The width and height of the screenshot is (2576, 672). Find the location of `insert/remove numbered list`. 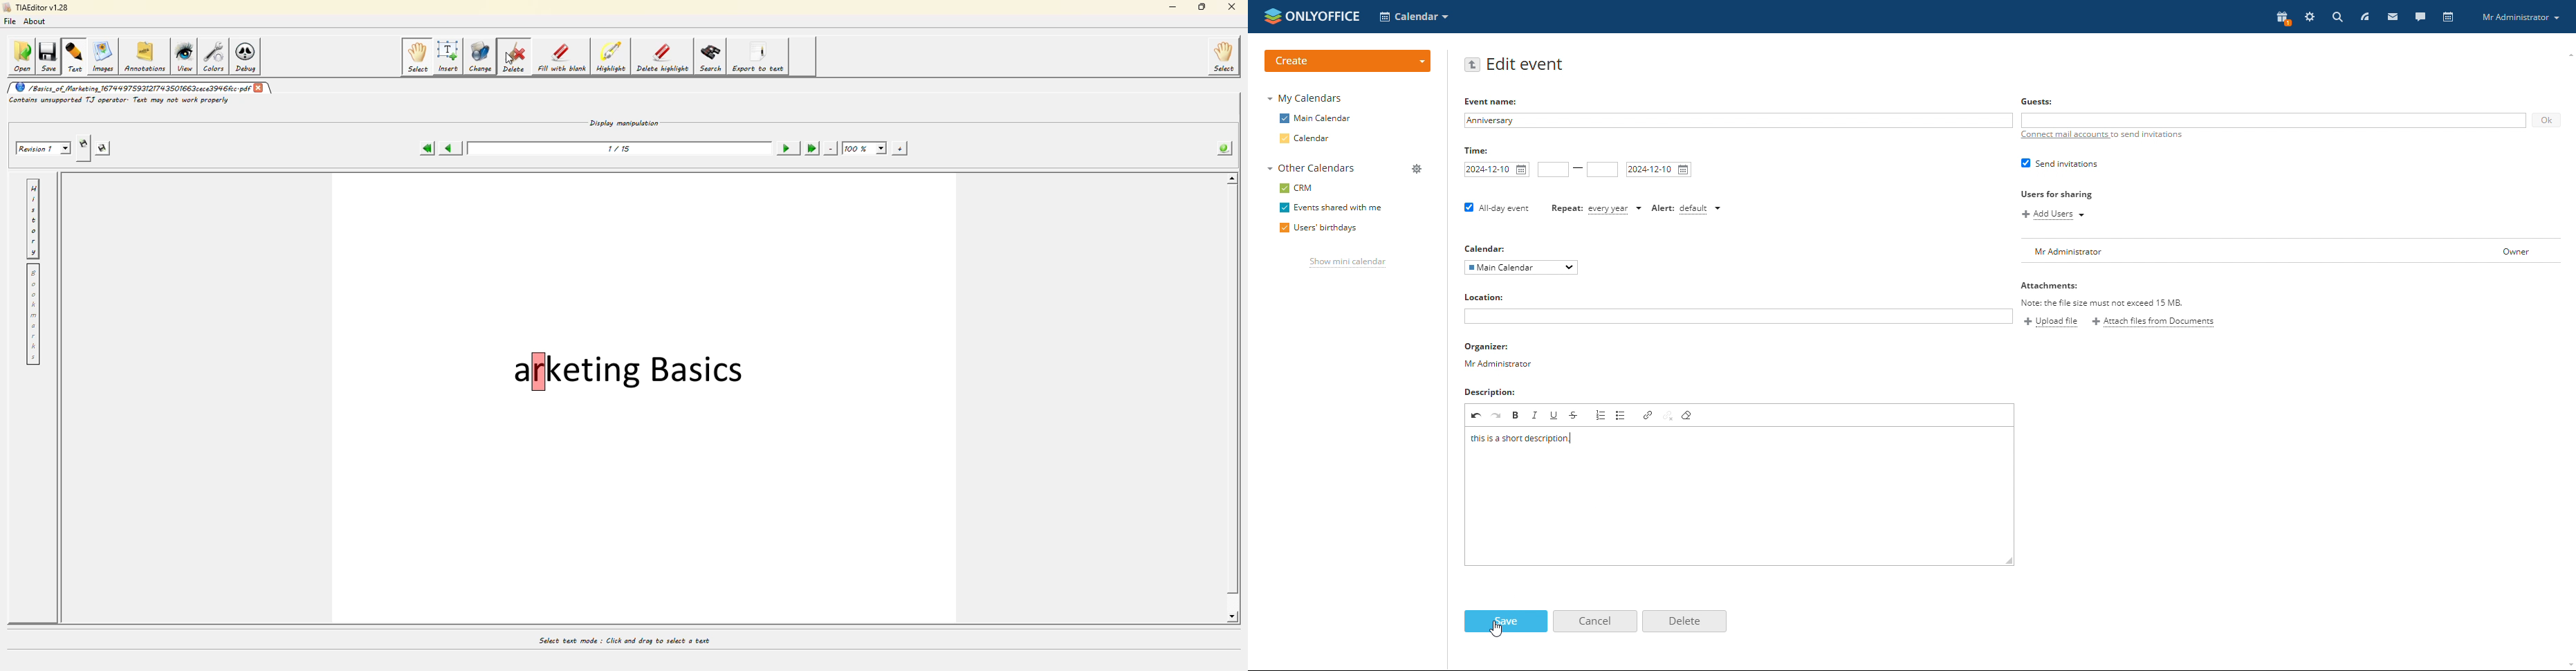

insert/remove numbered list is located at coordinates (1601, 414).